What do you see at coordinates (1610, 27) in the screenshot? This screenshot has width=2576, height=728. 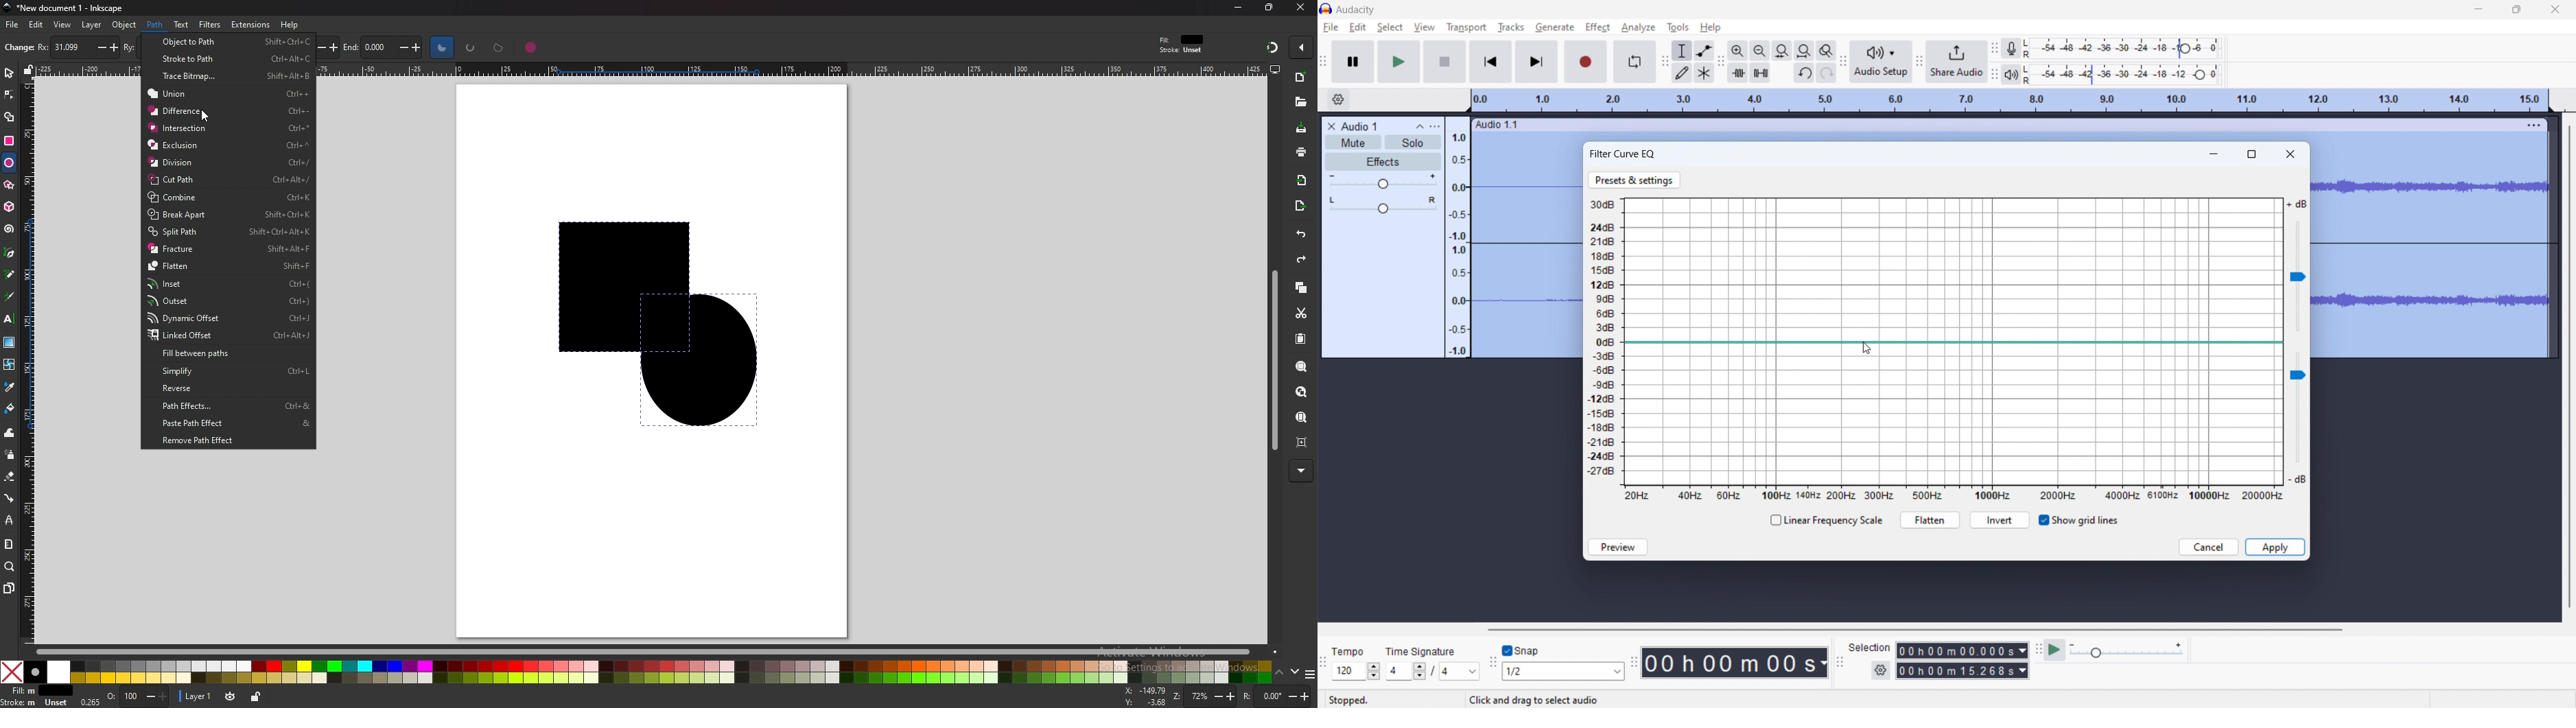 I see `cursor` at bounding box center [1610, 27].